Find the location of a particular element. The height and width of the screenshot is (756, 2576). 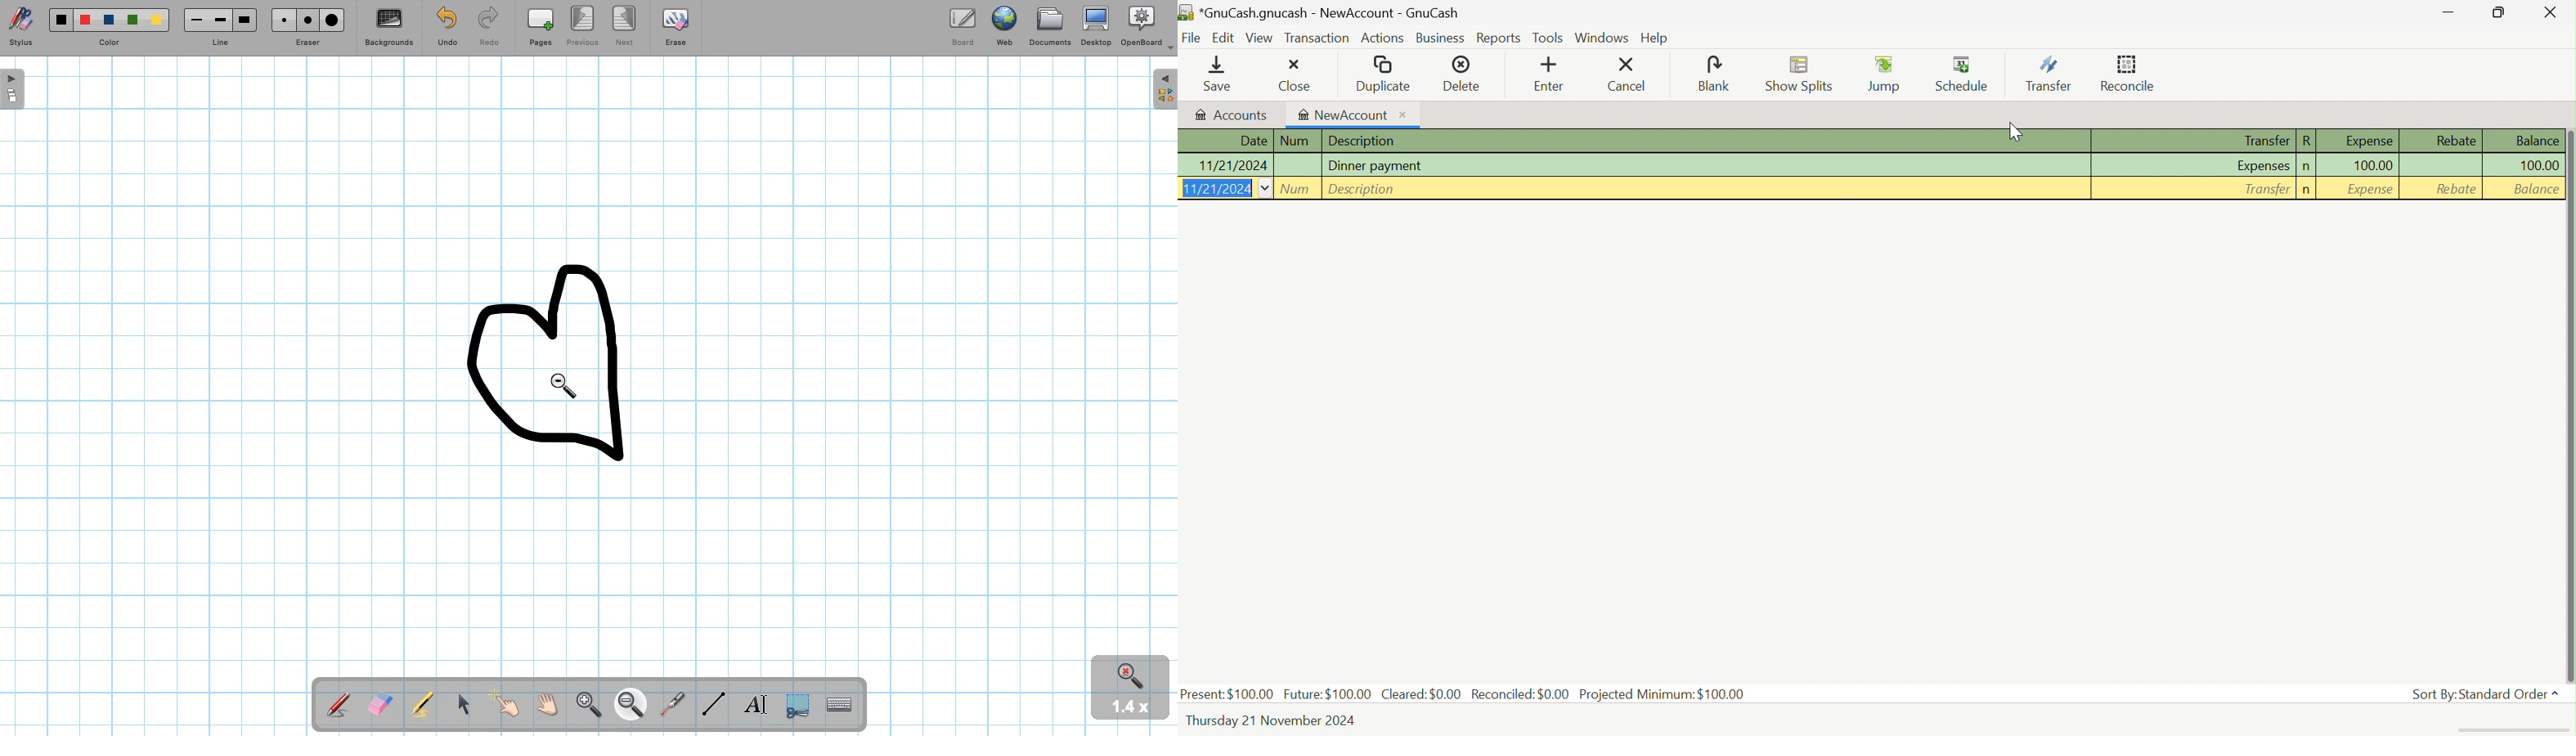

Balance is located at coordinates (2538, 141).